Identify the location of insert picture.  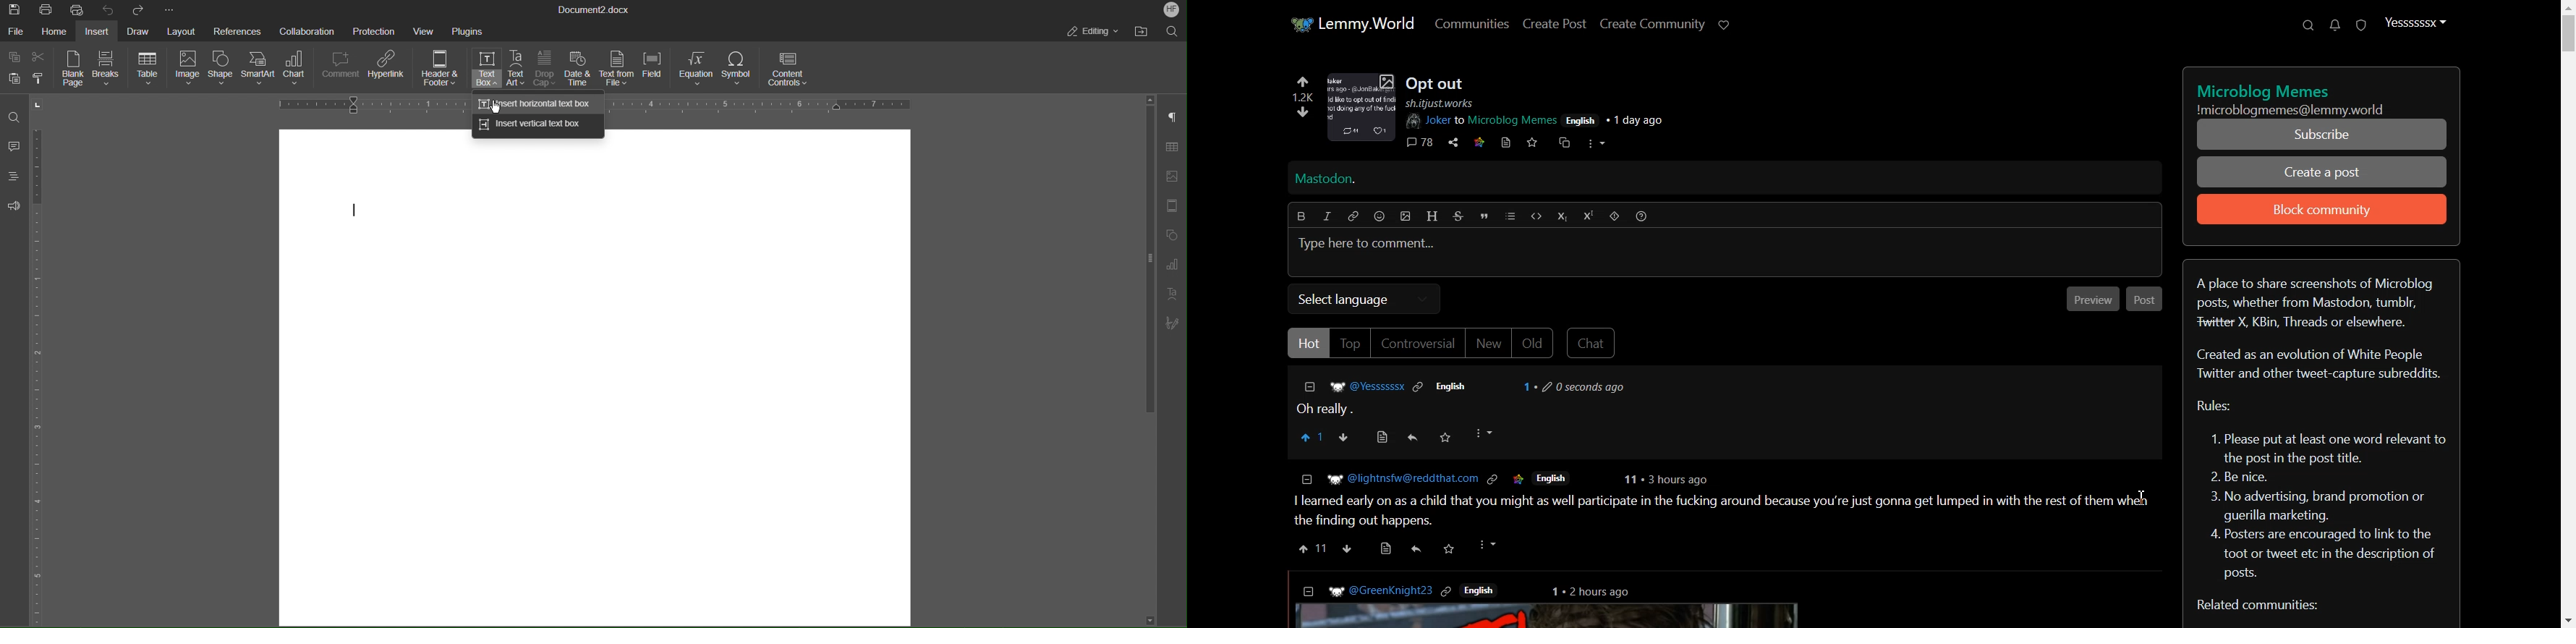
(1406, 217).